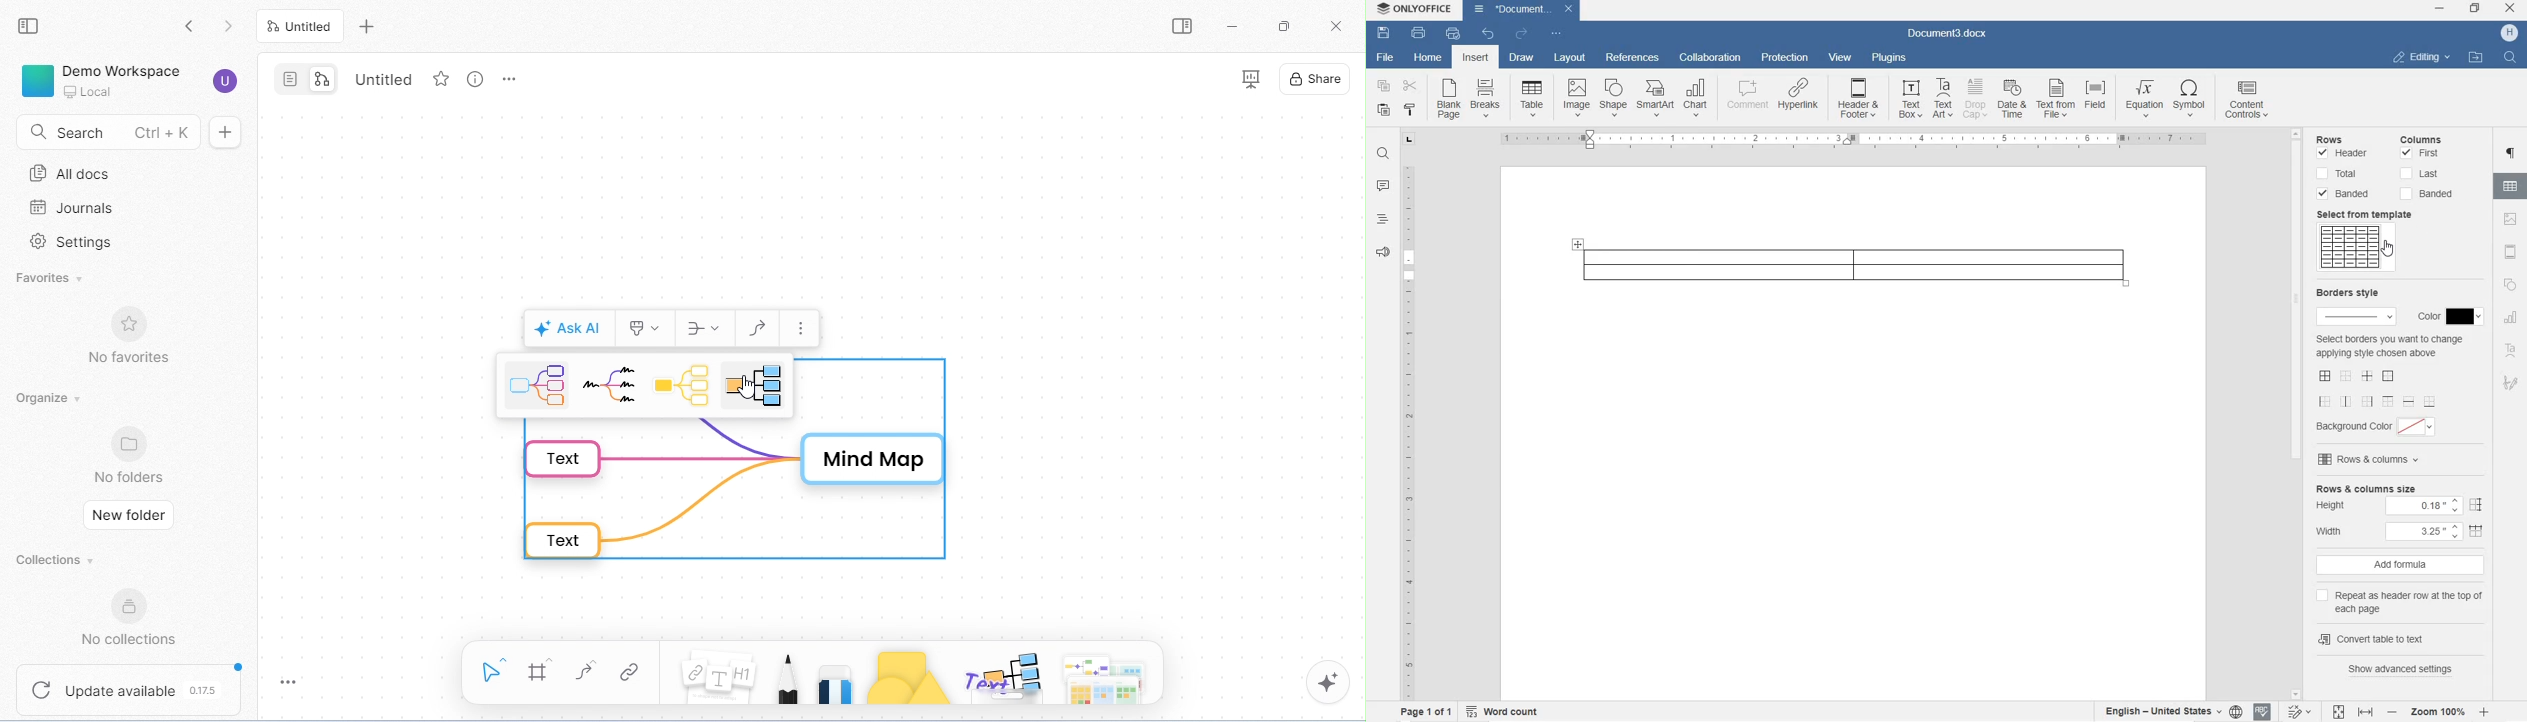  What do you see at coordinates (192, 27) in the screenshot?
I see `go back` at bounding box center [192, 27].